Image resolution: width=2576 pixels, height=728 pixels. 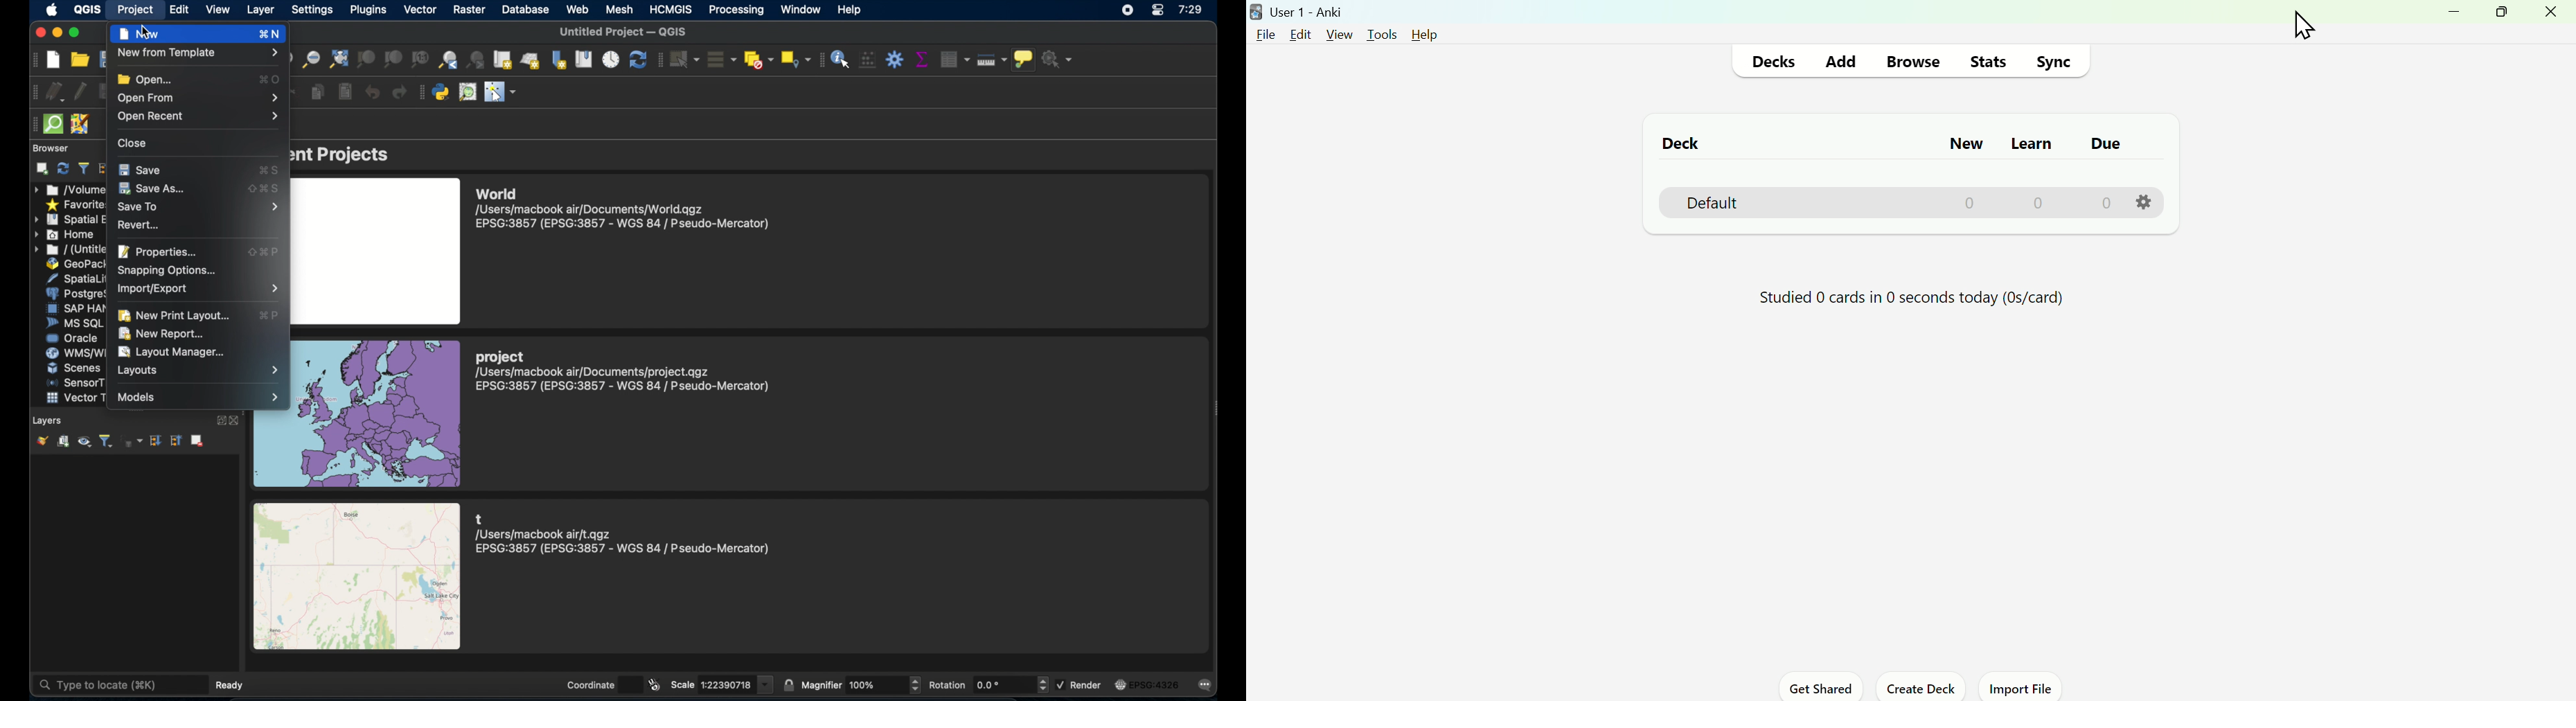 What do you see at coordinates (56, 92) in the screenshot?
I see `current edits` at bounding box center [56, 92].